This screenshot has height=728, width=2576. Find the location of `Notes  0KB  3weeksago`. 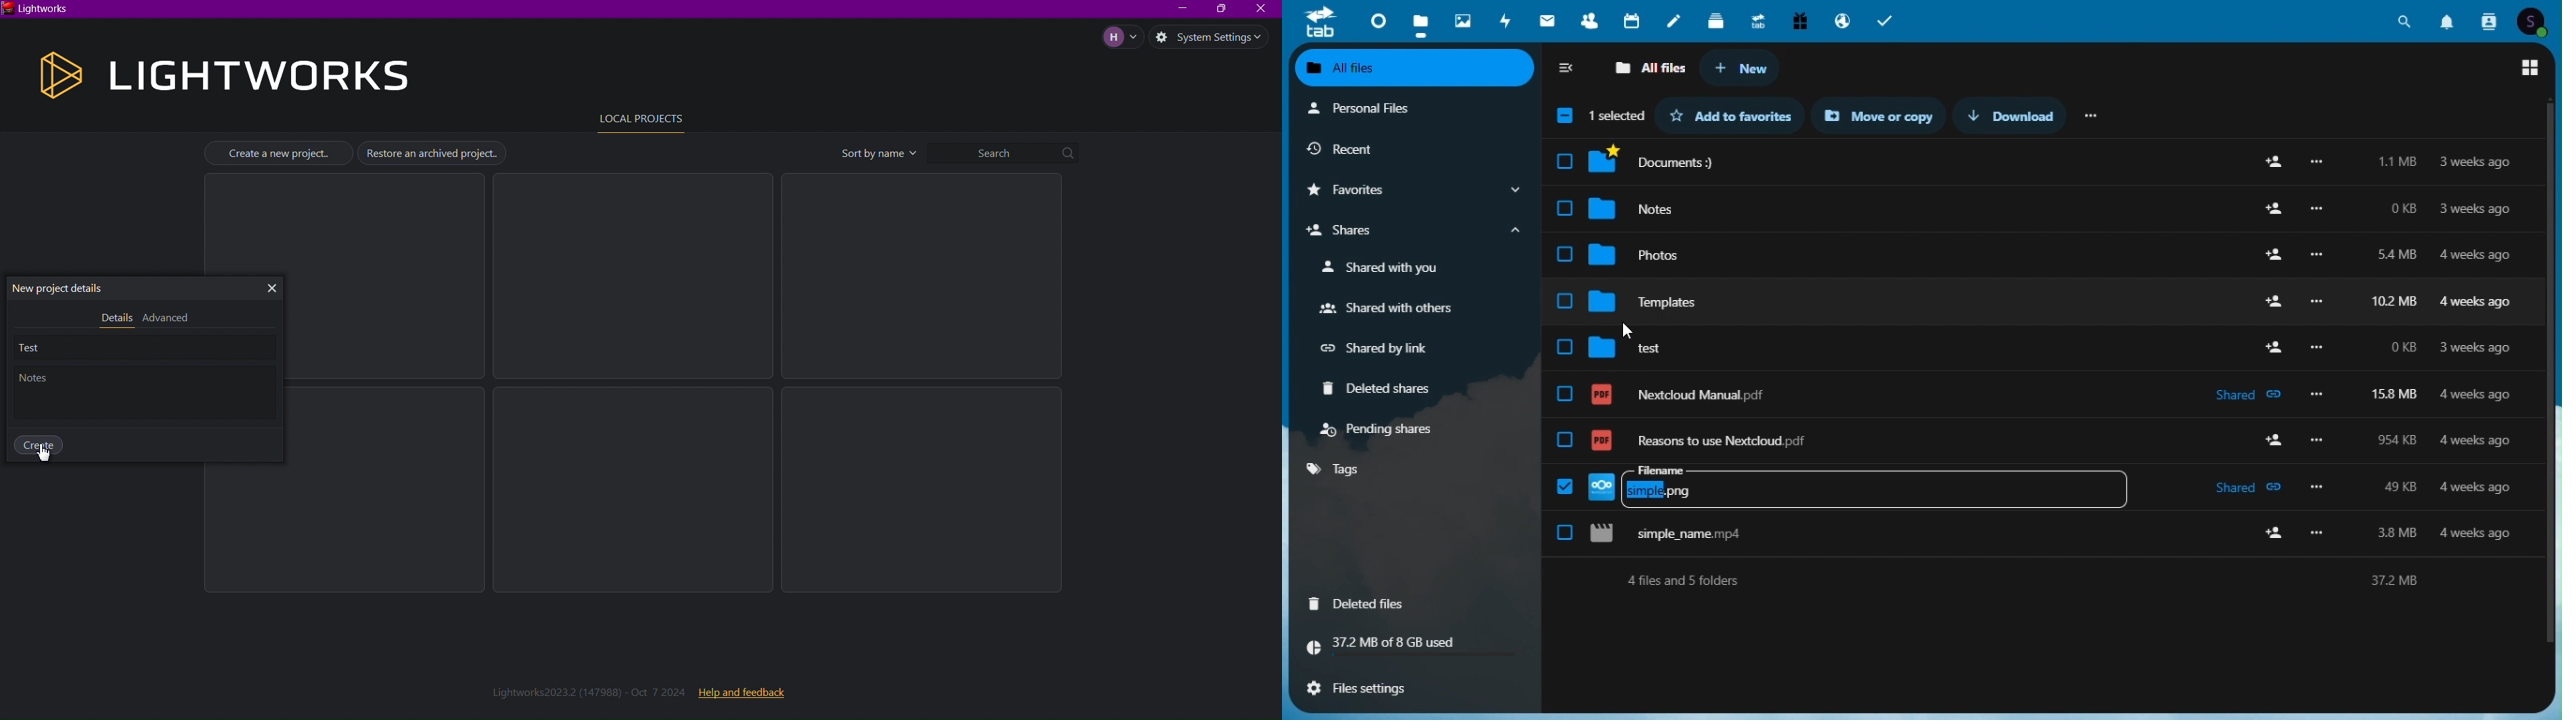

Notes  0KB  3weeksago is located at coordinates (2043, 204).